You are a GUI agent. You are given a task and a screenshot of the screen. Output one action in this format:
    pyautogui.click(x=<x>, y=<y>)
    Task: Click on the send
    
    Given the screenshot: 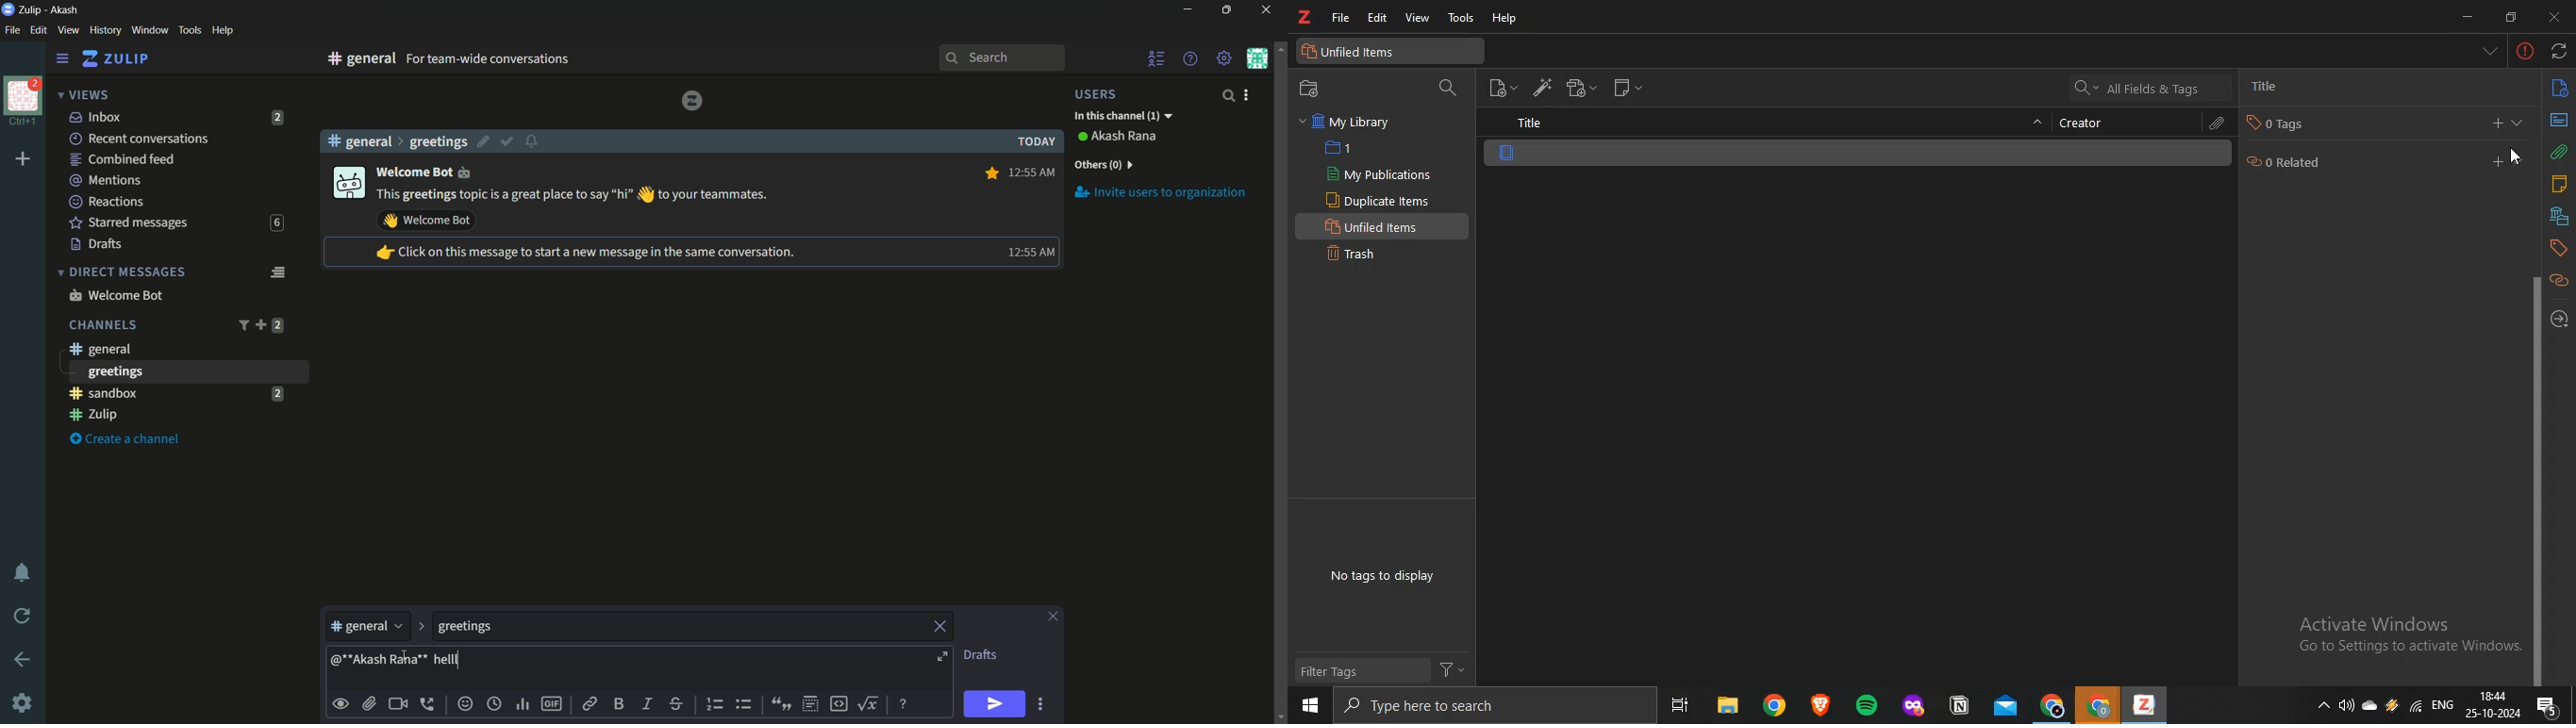 What is the action you would take?
    pyautogui.click(x=996, y=705)
    